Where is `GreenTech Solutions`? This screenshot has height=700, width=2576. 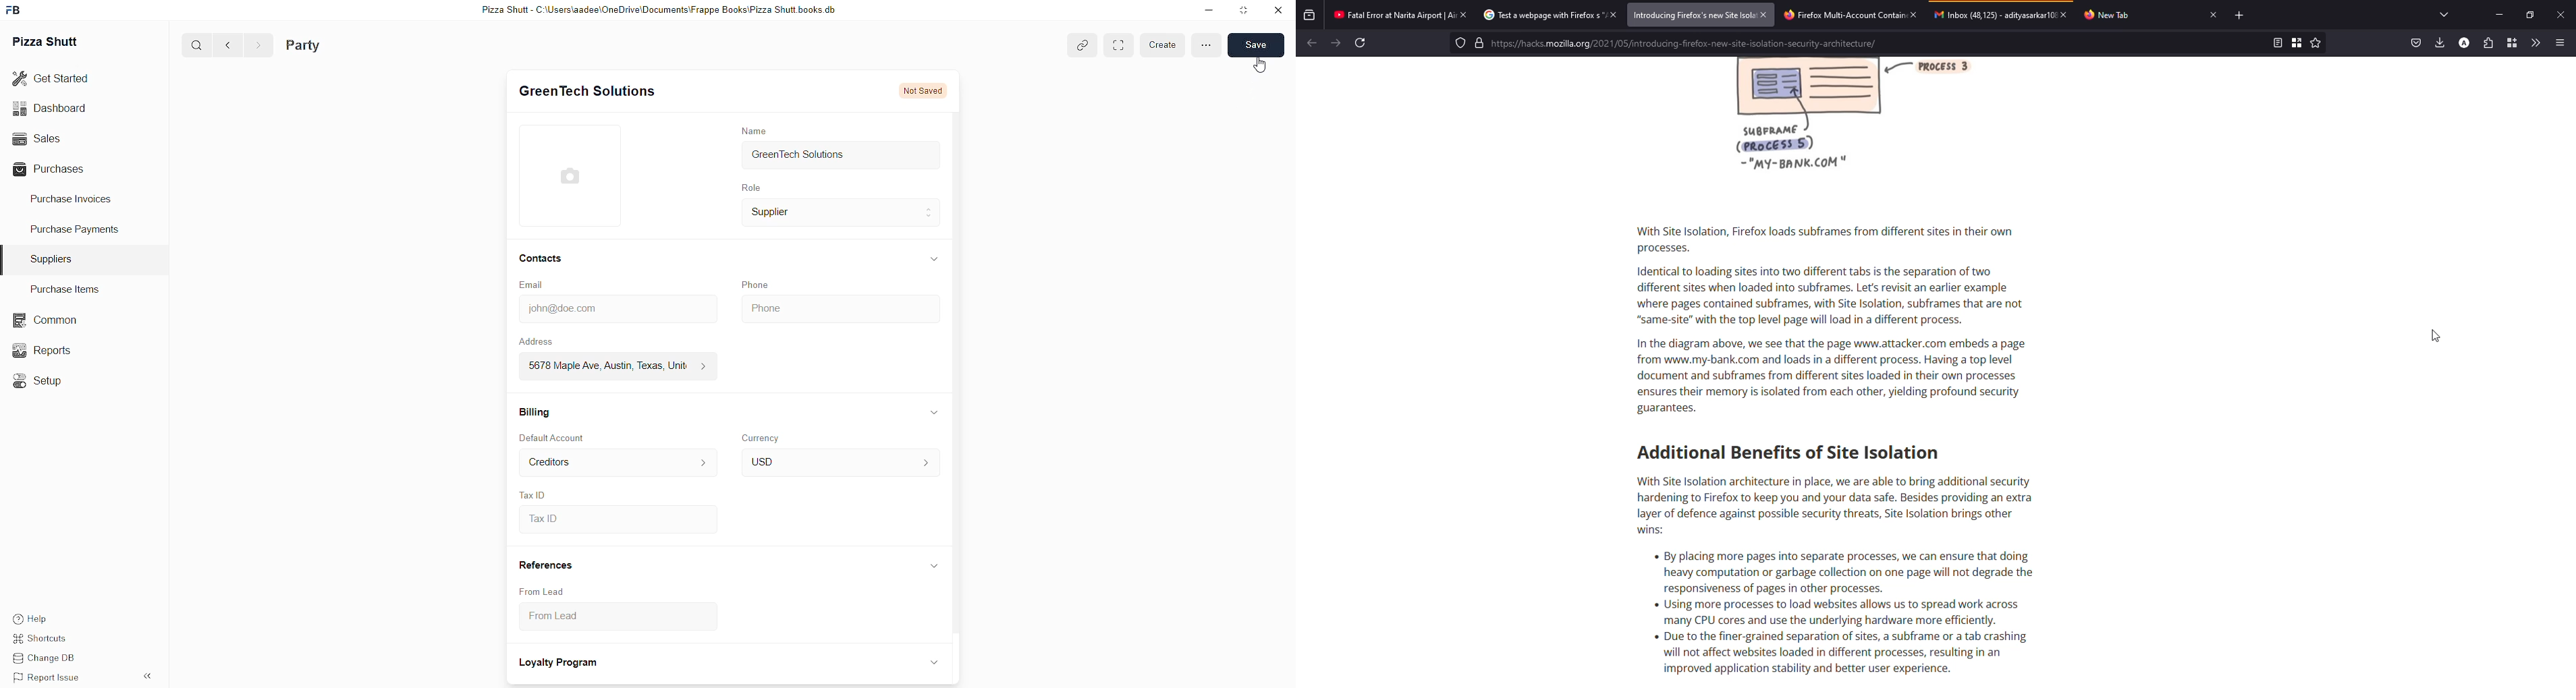
GreenTech Solutions is located at coordinates (587, 92).